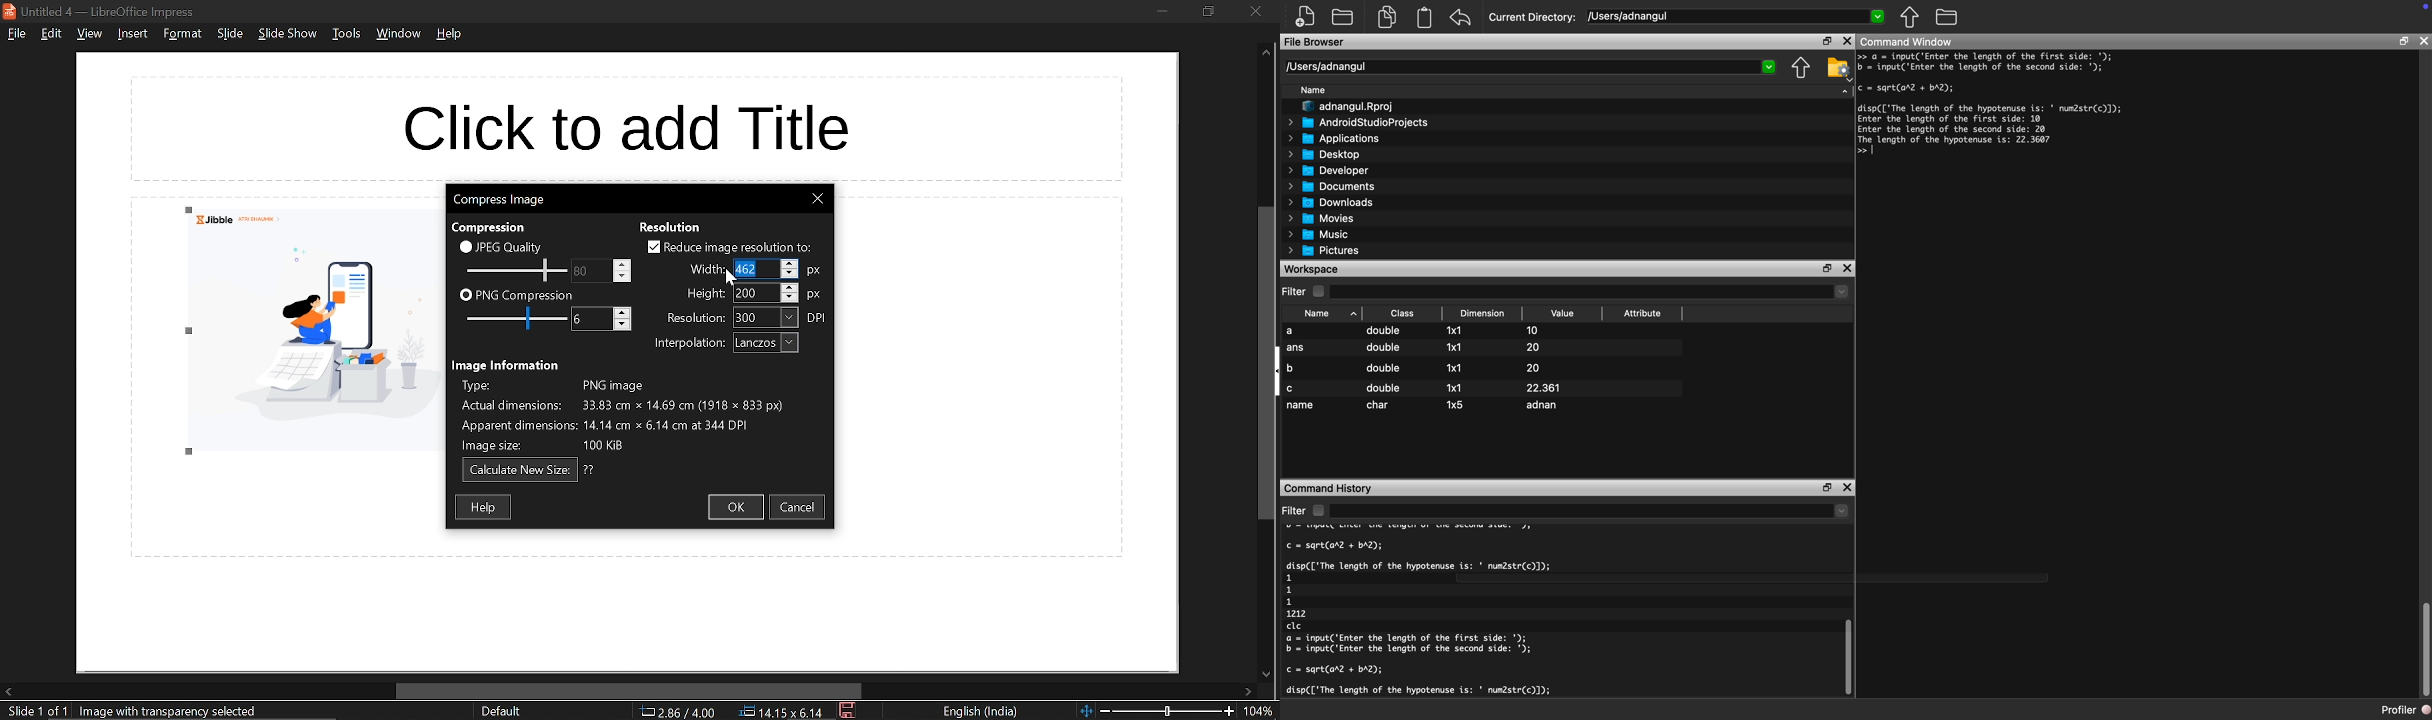 The width and height of the screenshot is (2436, 728). I want to click on current slide, so click(34, 712).